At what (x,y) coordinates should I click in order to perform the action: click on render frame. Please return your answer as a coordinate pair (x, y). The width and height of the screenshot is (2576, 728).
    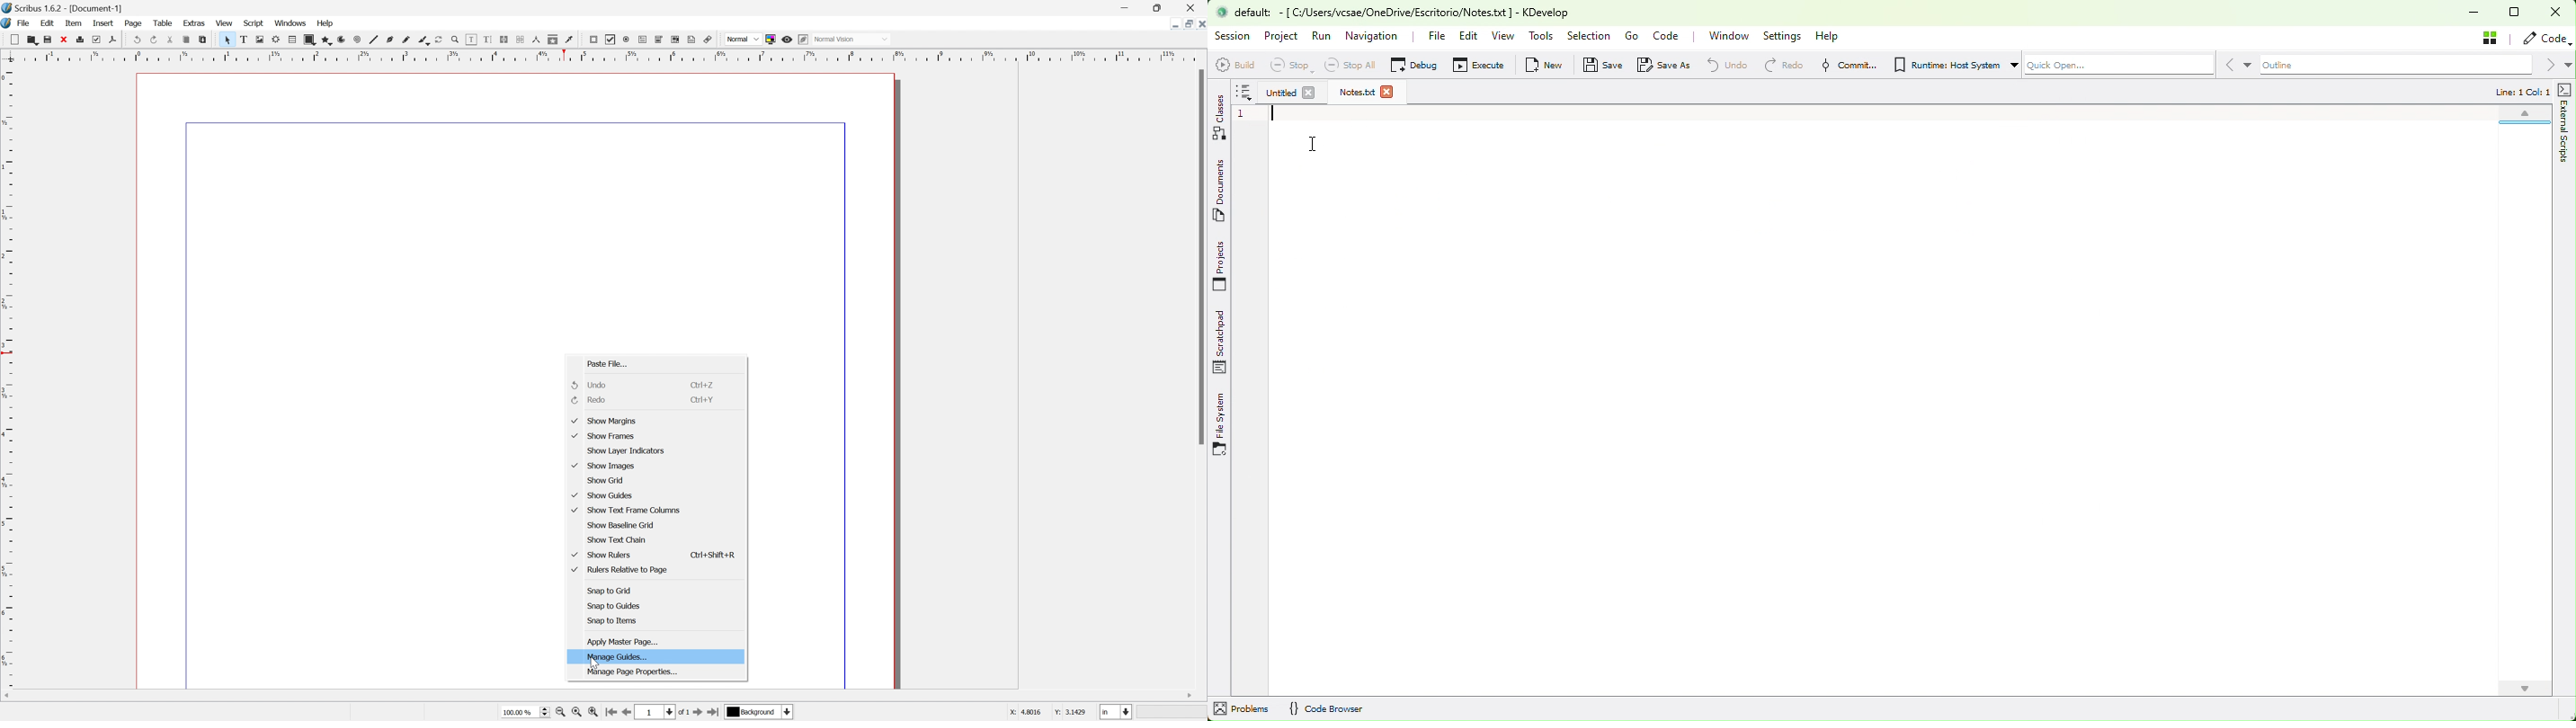
    Looking at the image, I should click on (276, 40).